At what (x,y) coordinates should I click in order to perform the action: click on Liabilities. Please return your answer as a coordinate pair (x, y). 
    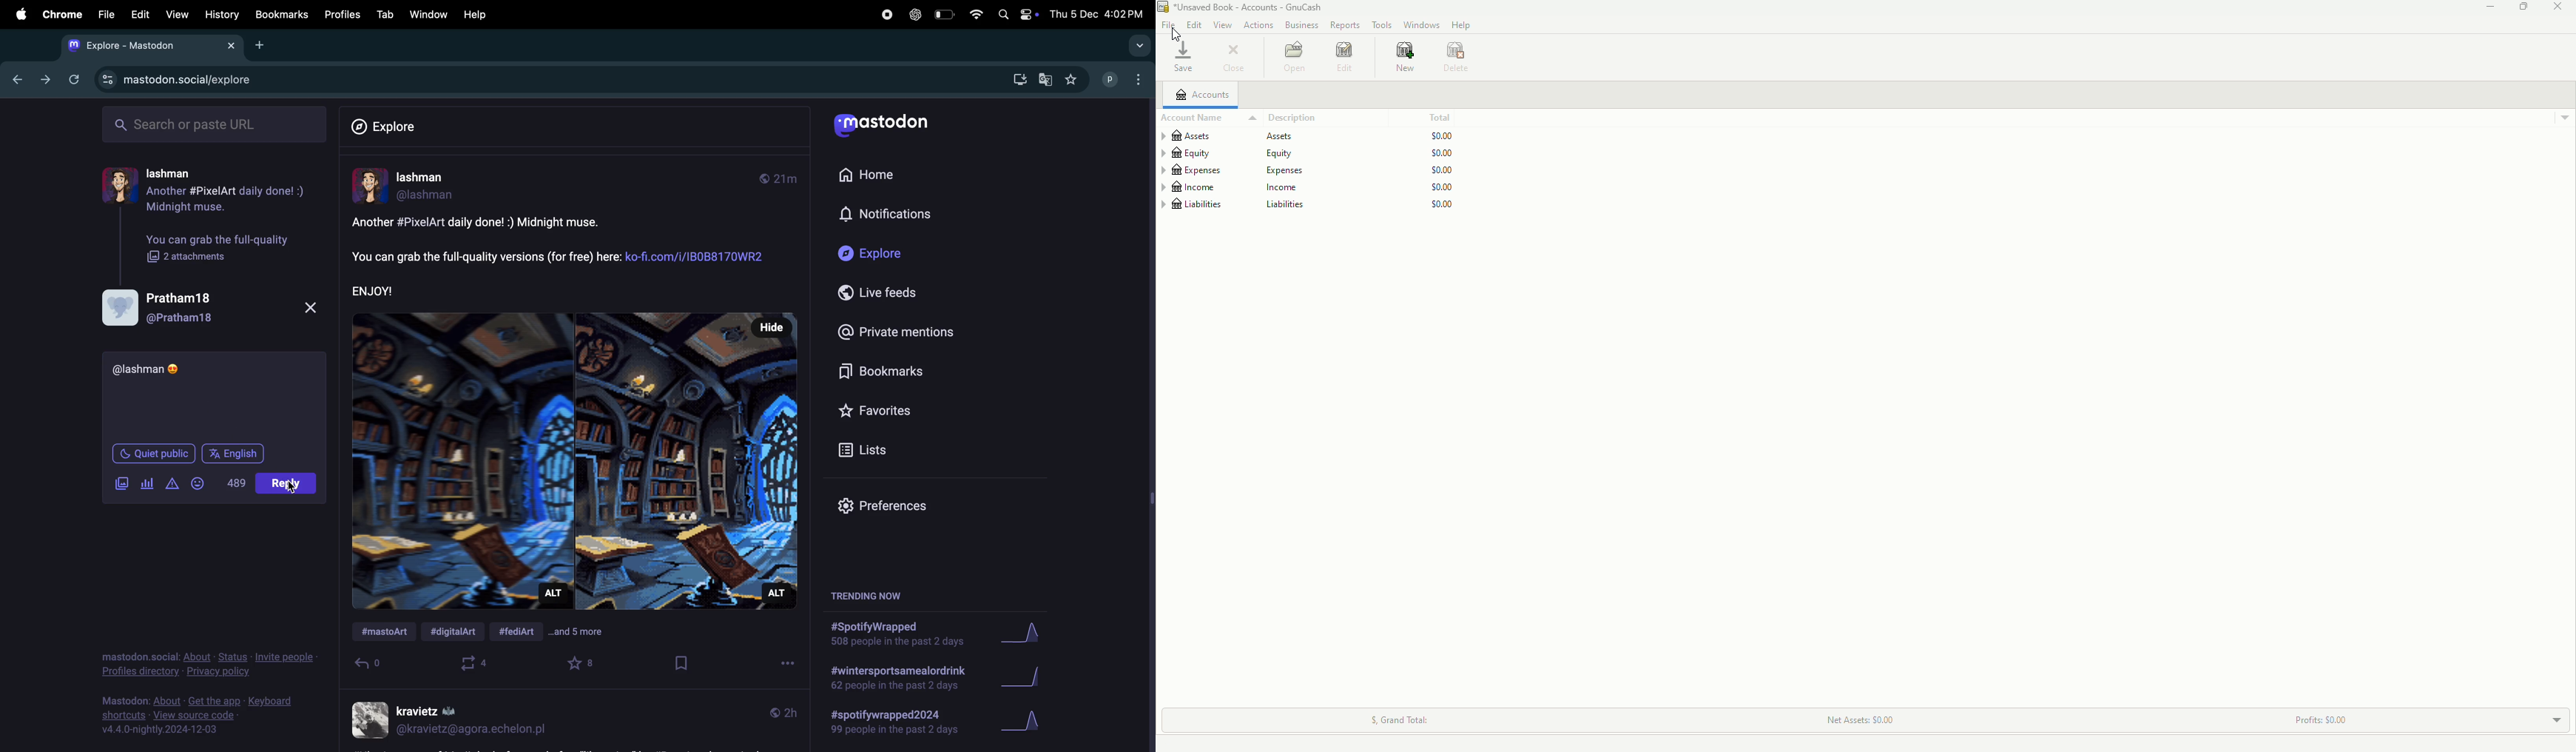
    Looking at the image, I should click on (1310, 207).